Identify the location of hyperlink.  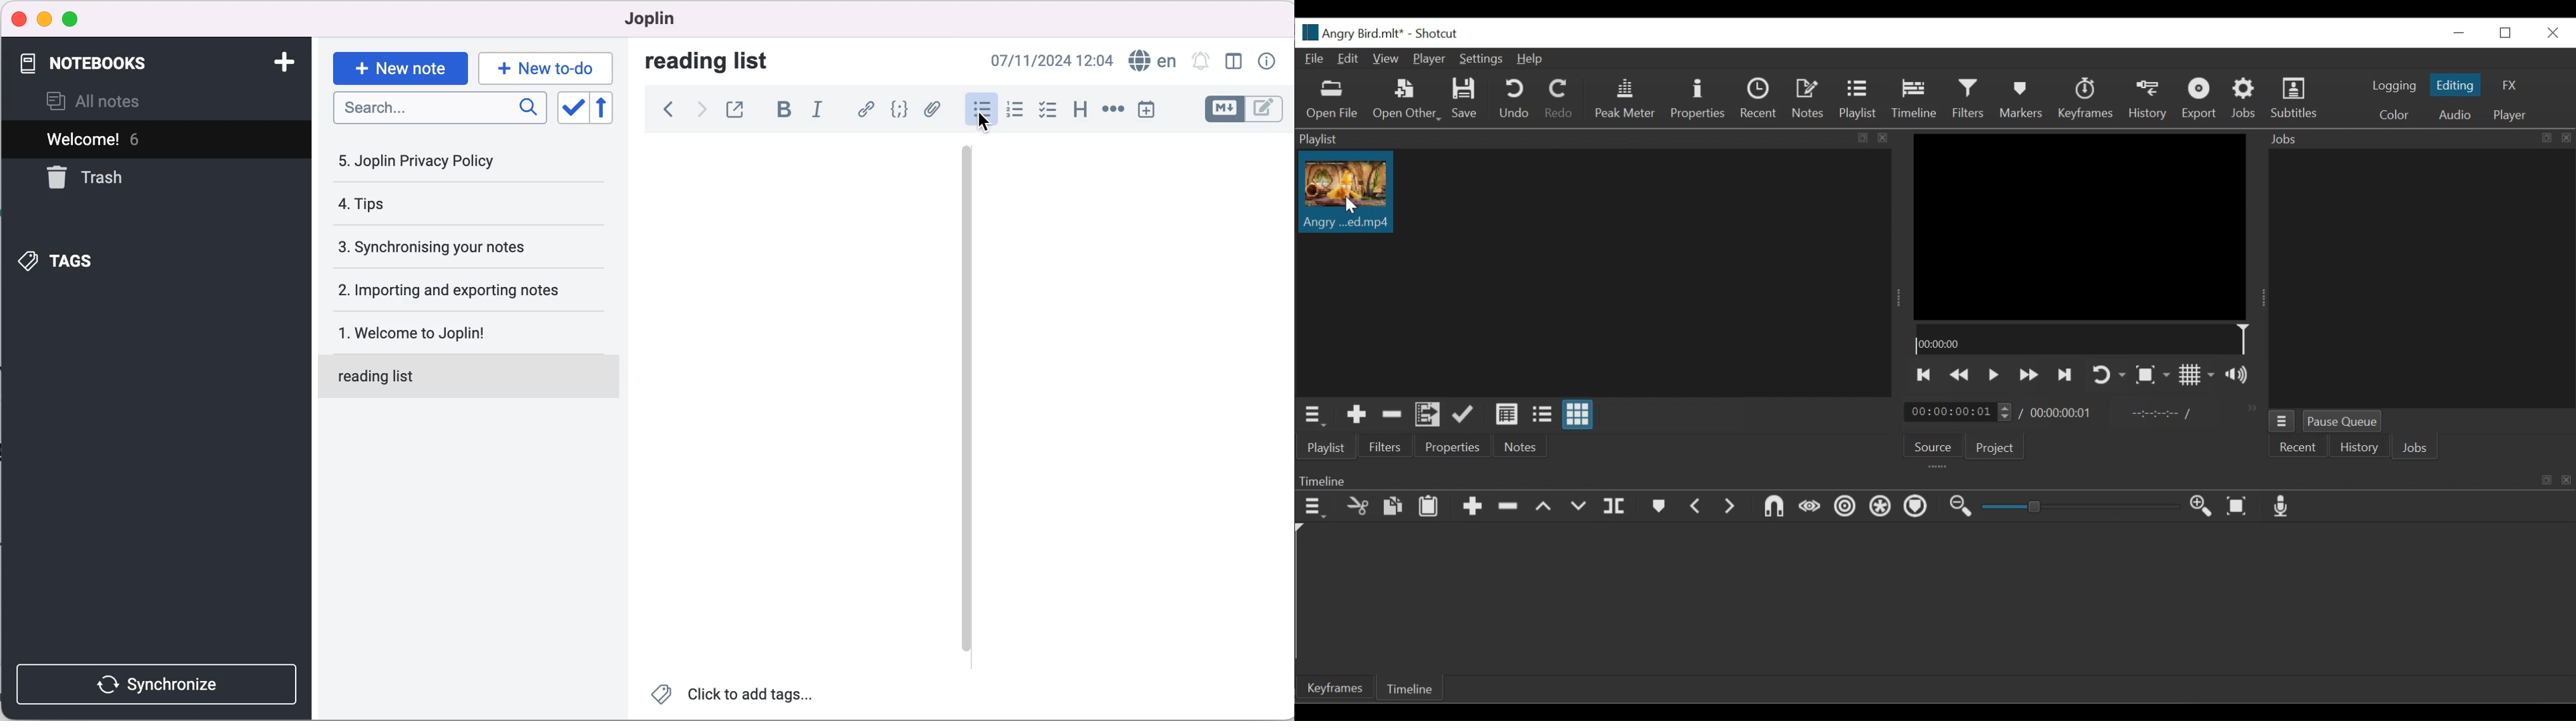
(867, 109).